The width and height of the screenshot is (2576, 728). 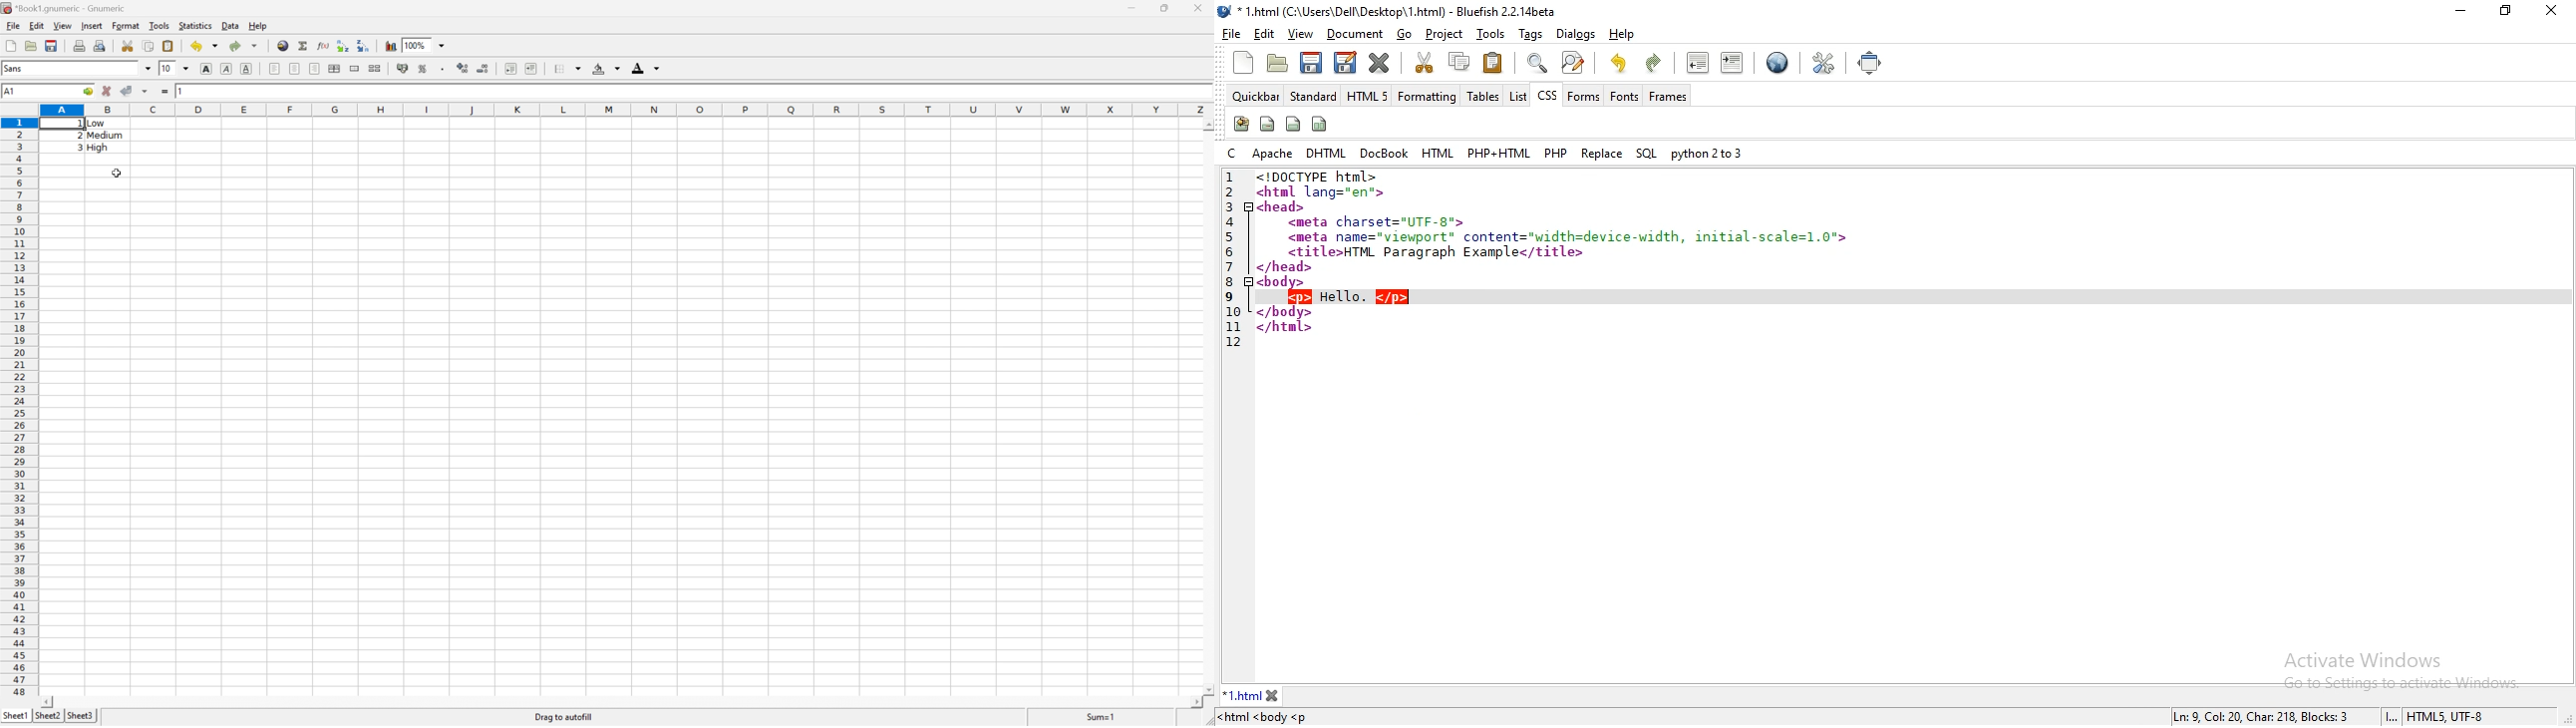 What do you see at coordinates (91, 24) in the screenshot?
I see `Insert` at bounding box center [91, 24].